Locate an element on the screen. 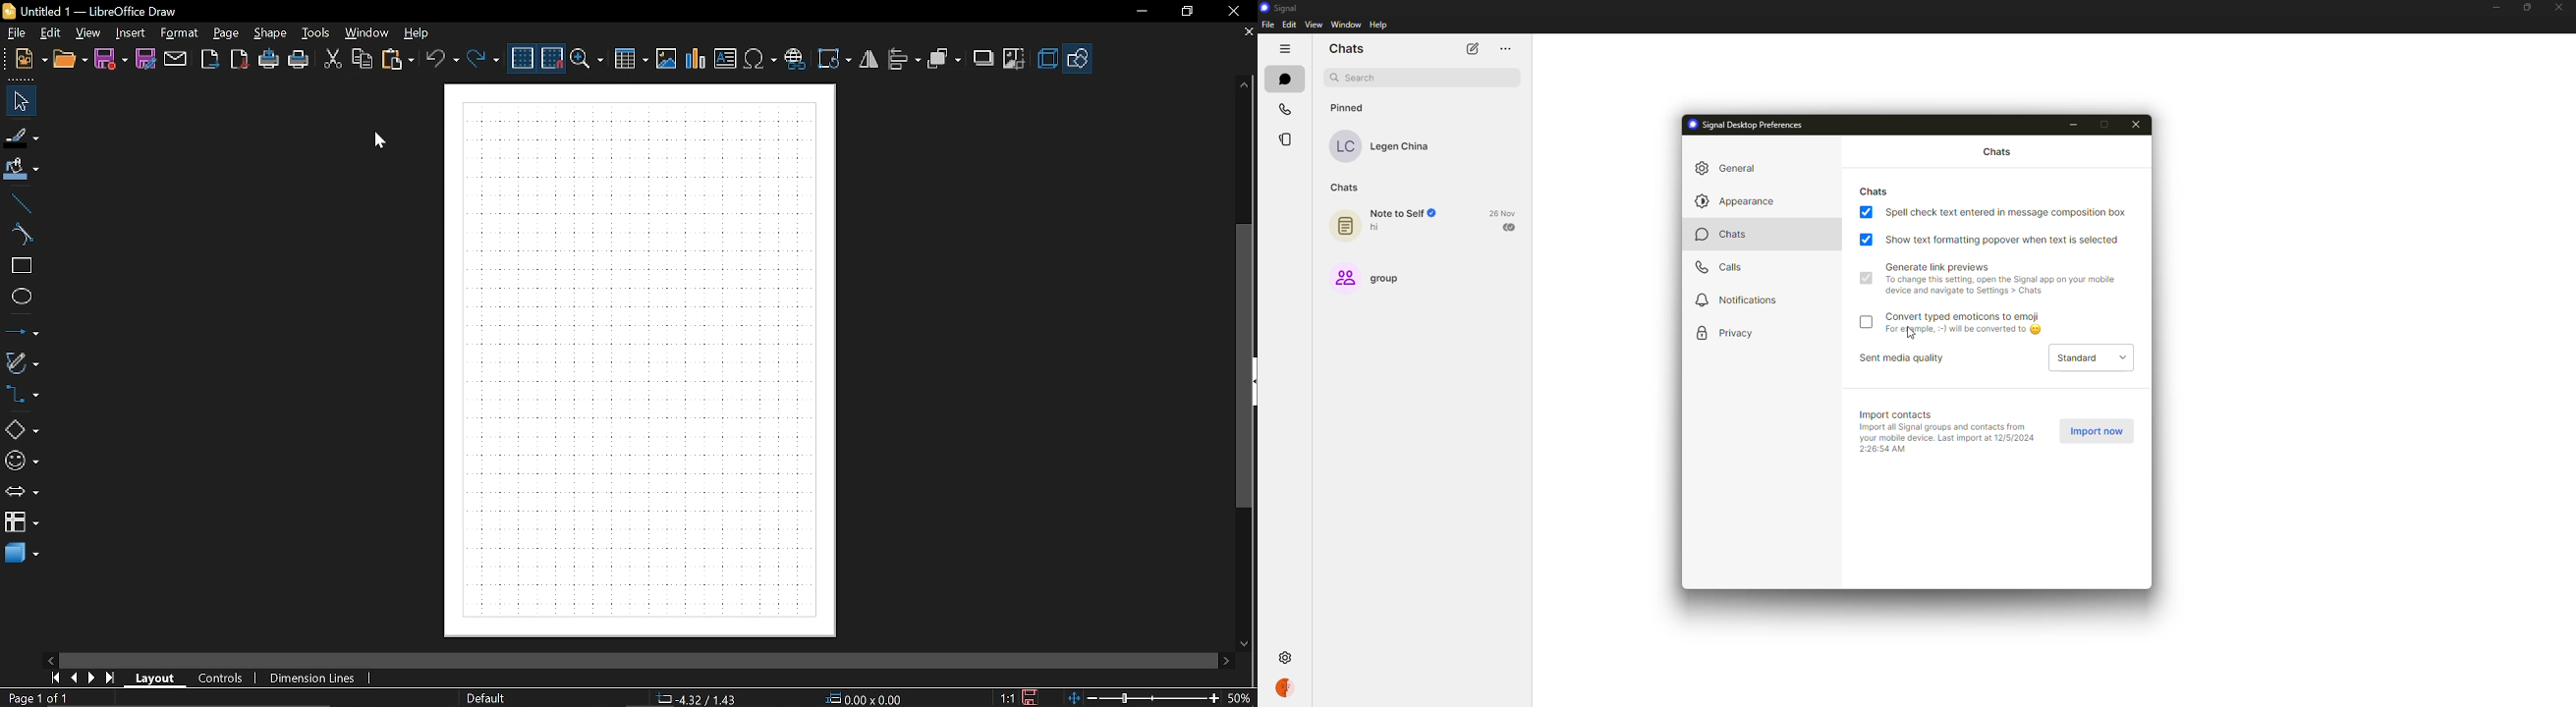 This screenshot has width=2576, height=728. Untitled 1 - LibreOffice Draw is located at coordinates (95, 9).